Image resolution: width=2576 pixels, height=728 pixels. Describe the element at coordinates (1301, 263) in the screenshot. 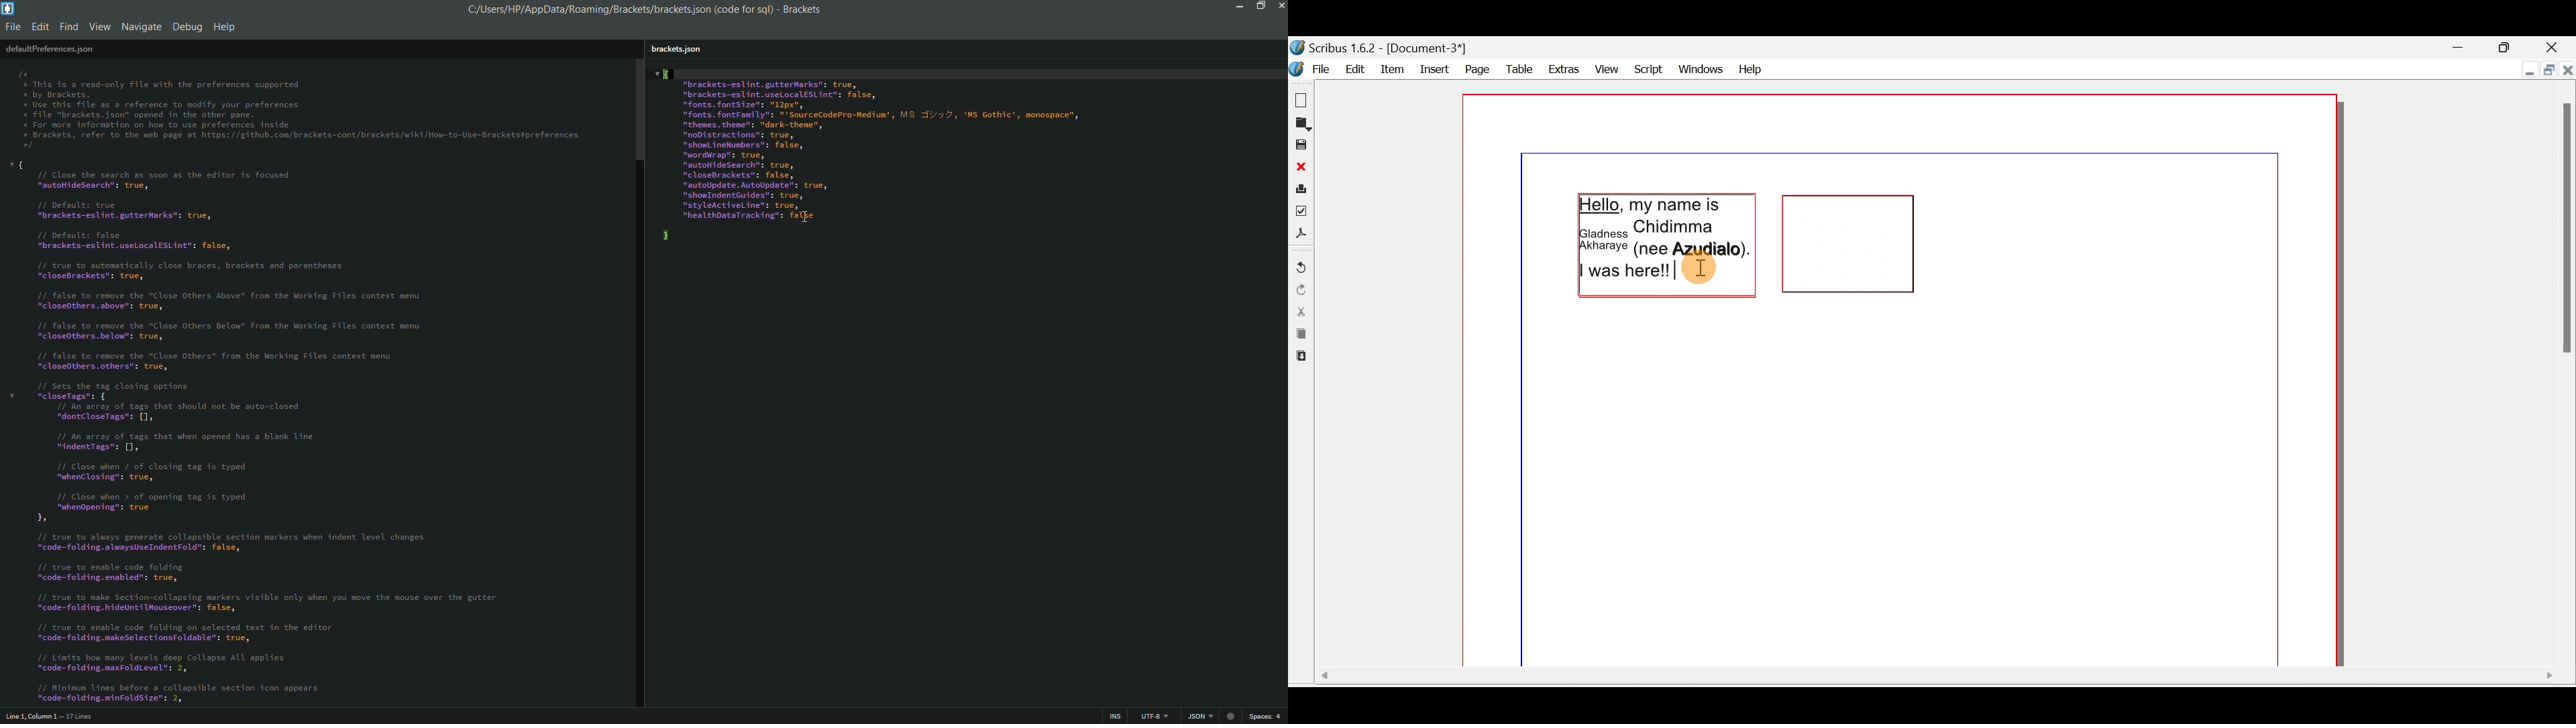

I see `Undo` at that location.